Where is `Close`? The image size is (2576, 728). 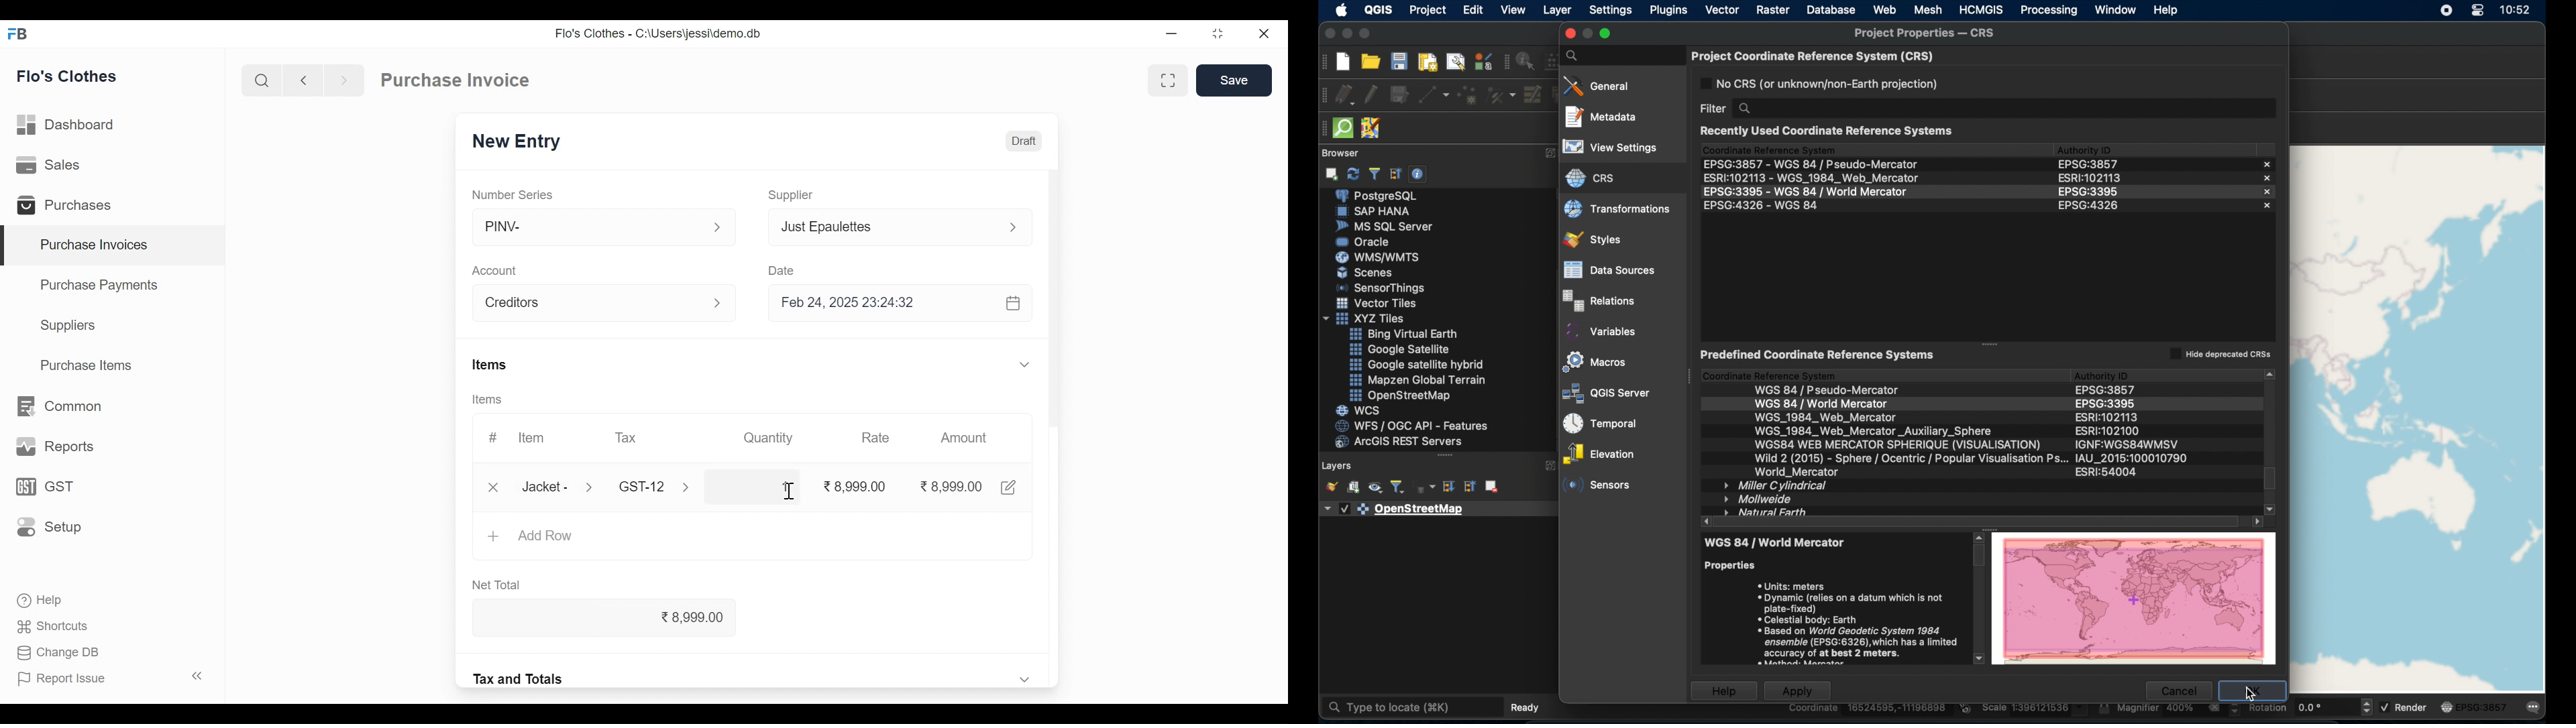
Close is located at coordinates (491, 487).